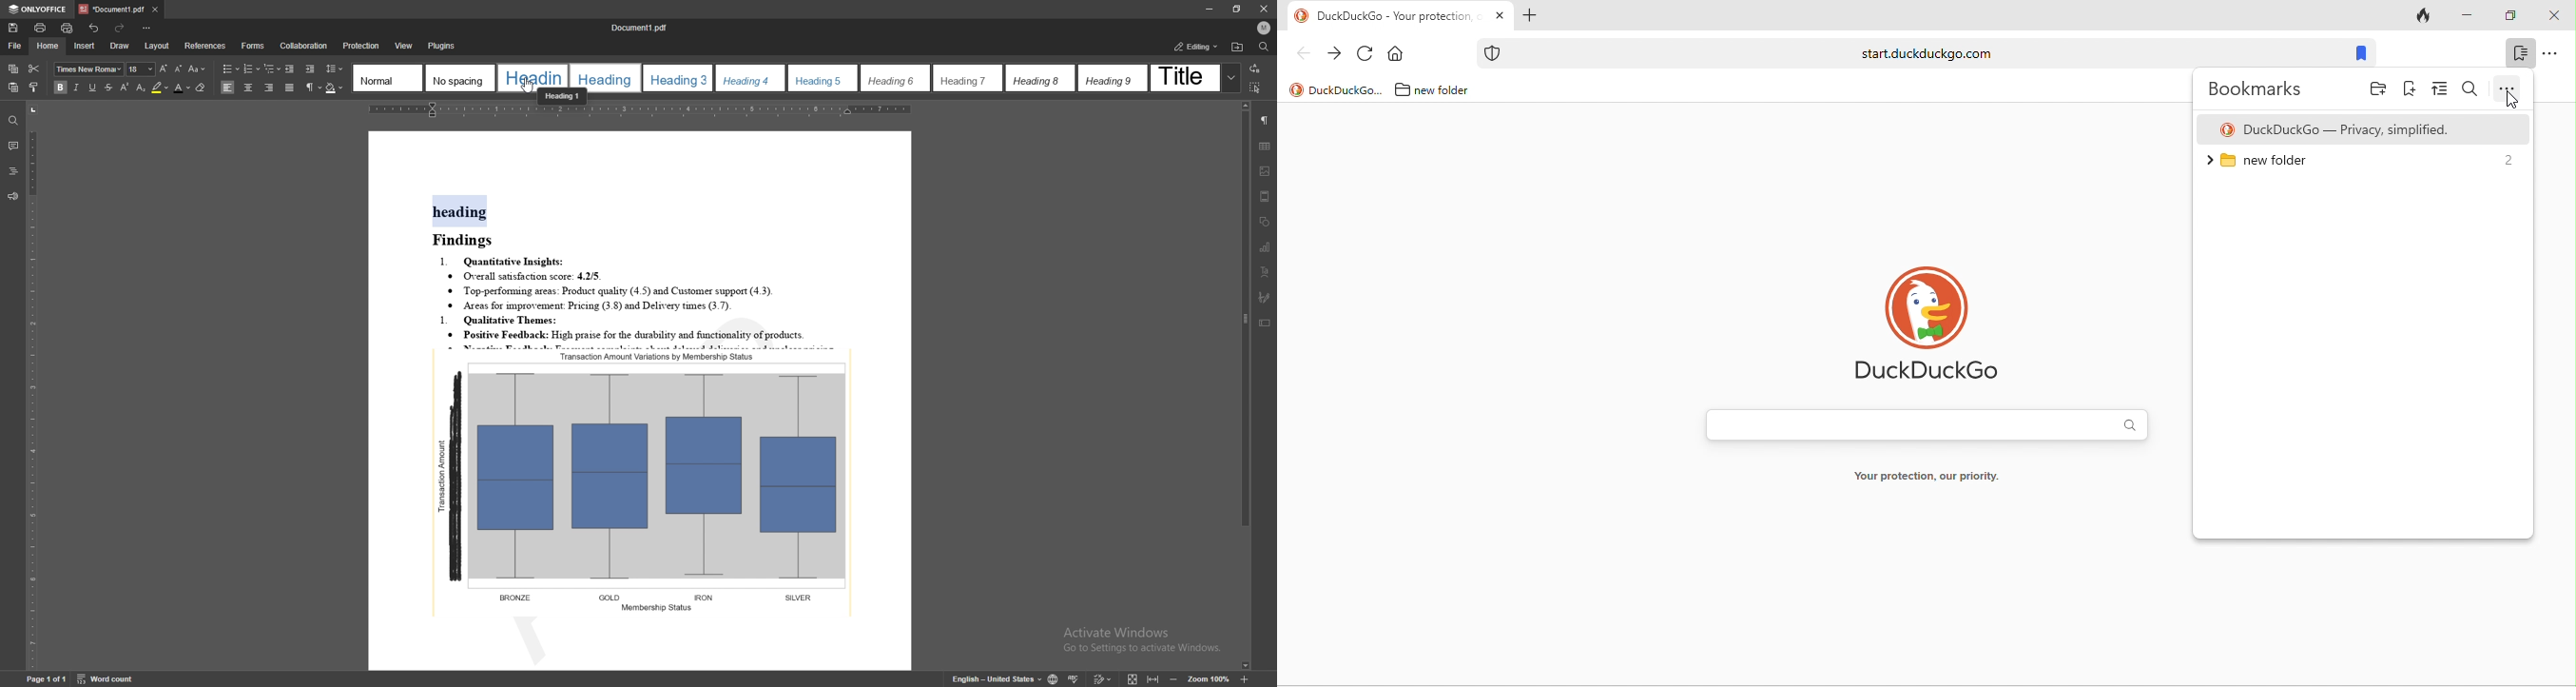  What do you see at coordinates (1265, 171) in the screenshot?
I see `image` at bounding box center [1265, 171].